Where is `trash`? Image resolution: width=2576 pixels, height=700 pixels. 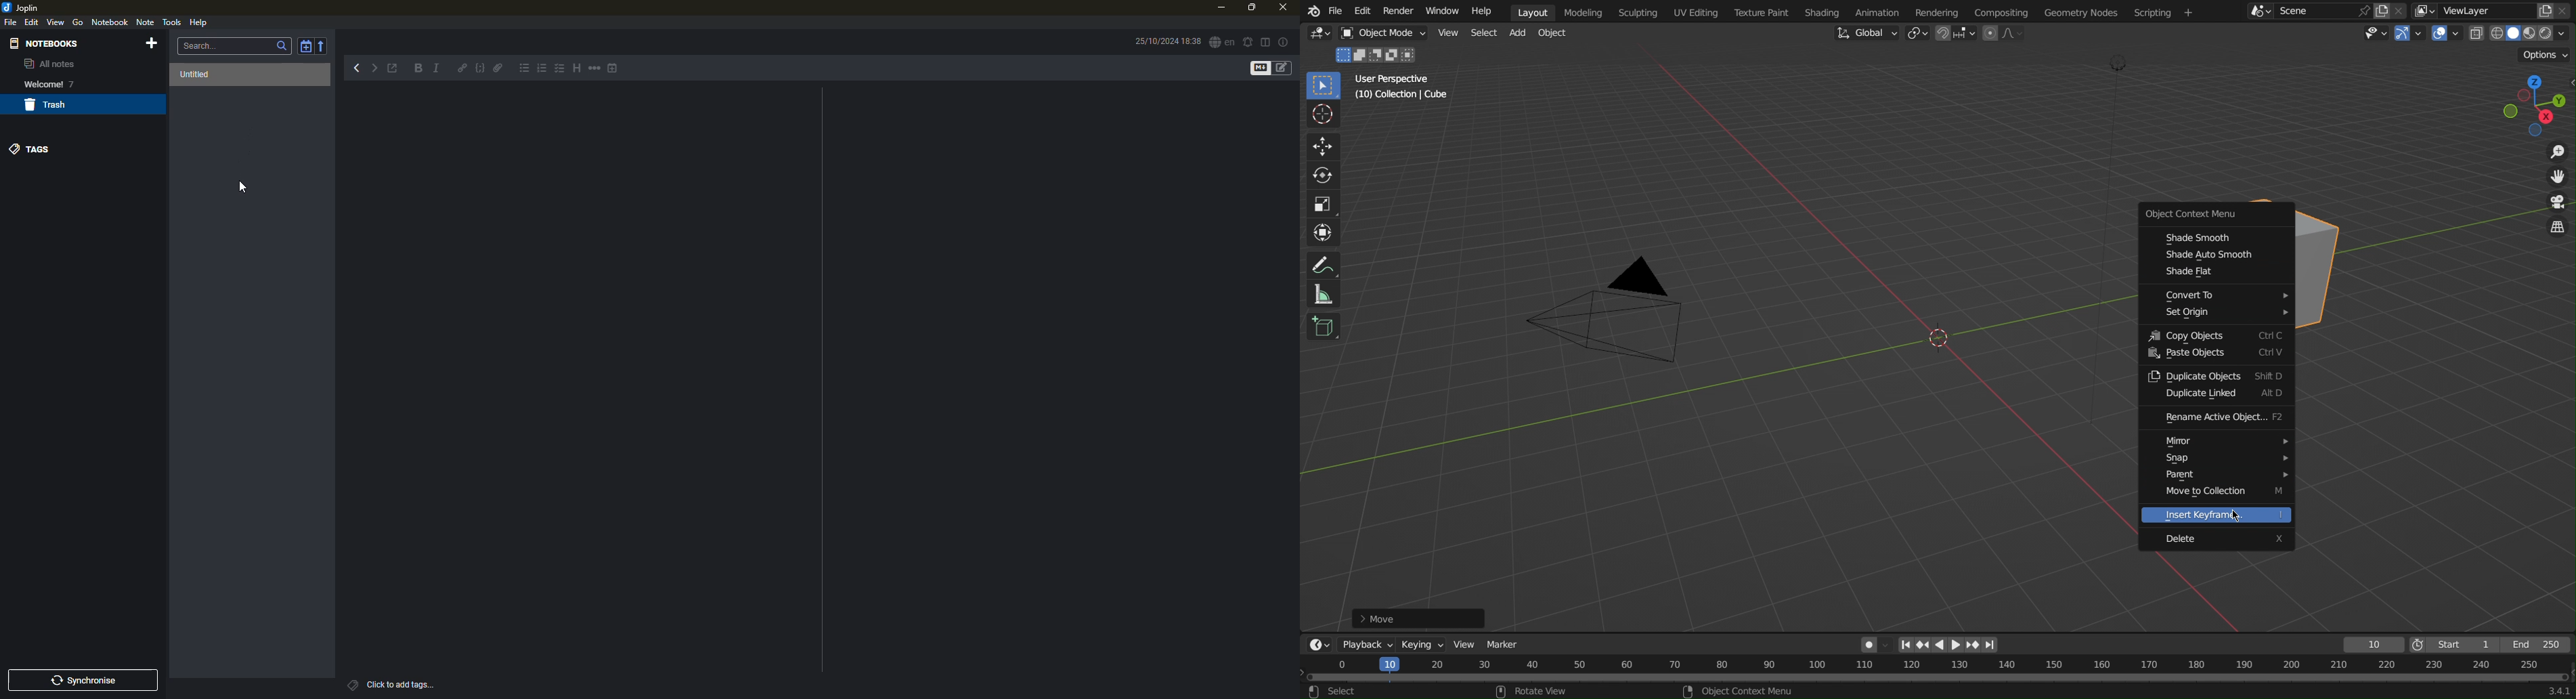
trash is located at coordinates (49, 106).